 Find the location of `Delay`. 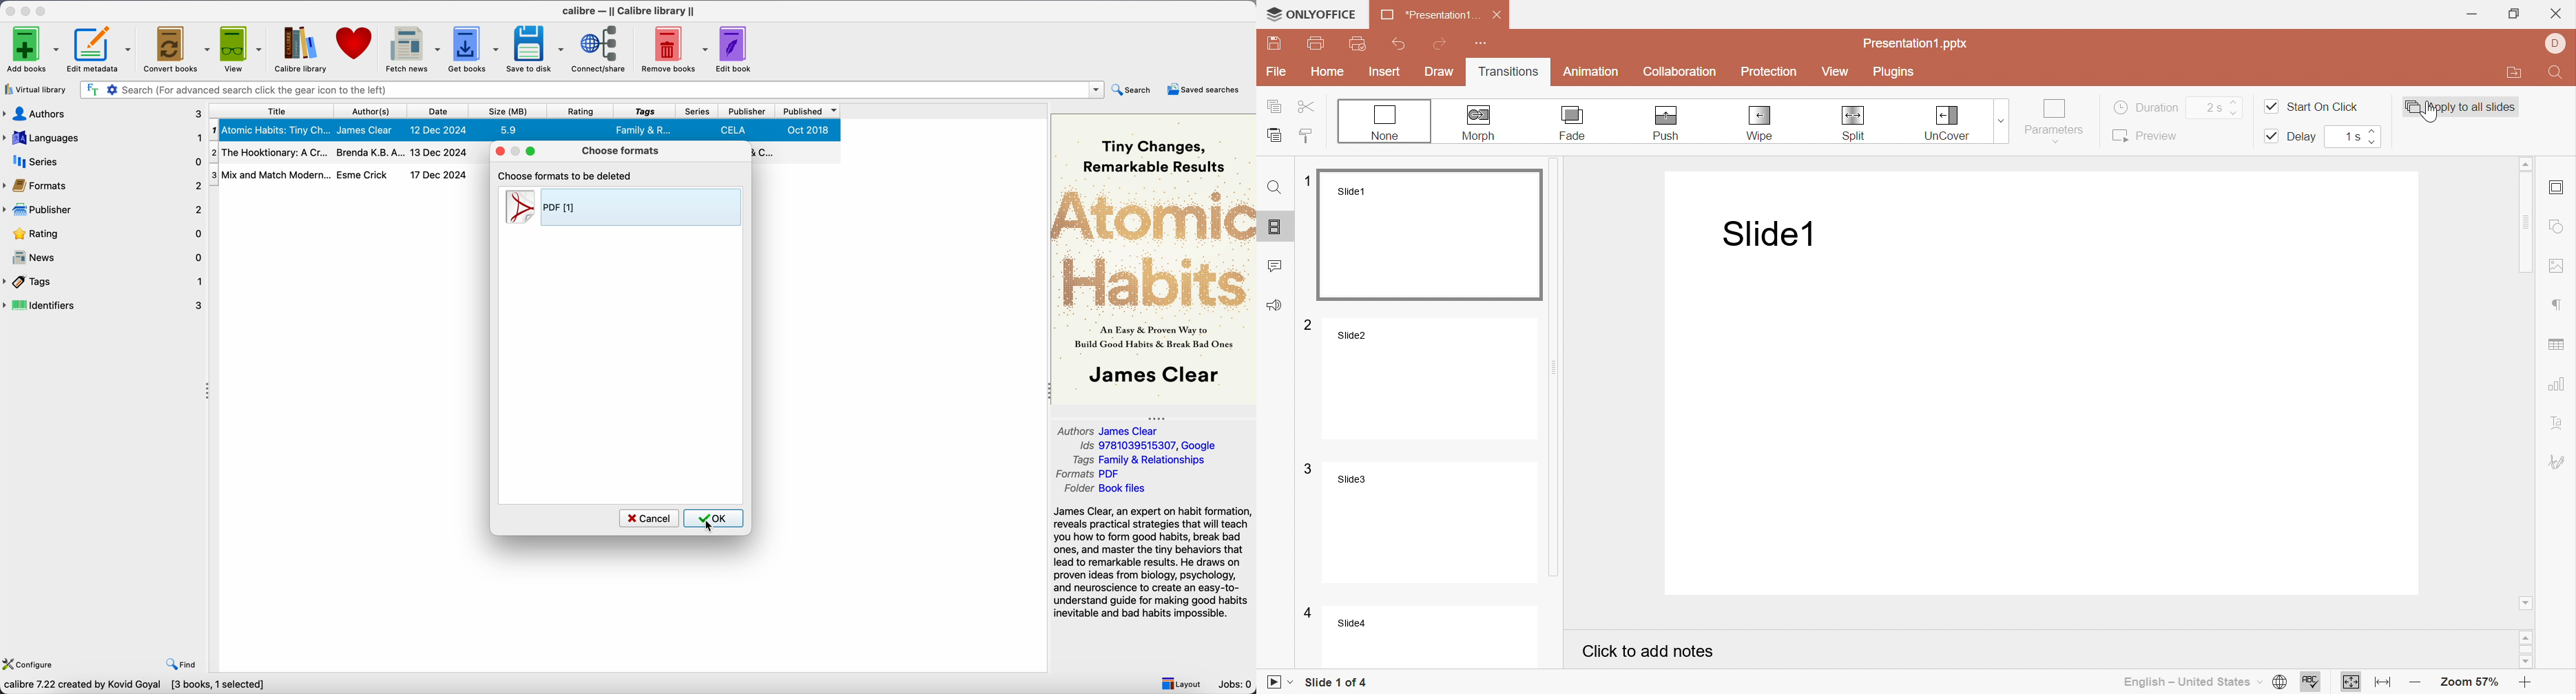

Delay is located at coordinates (2293, 137).